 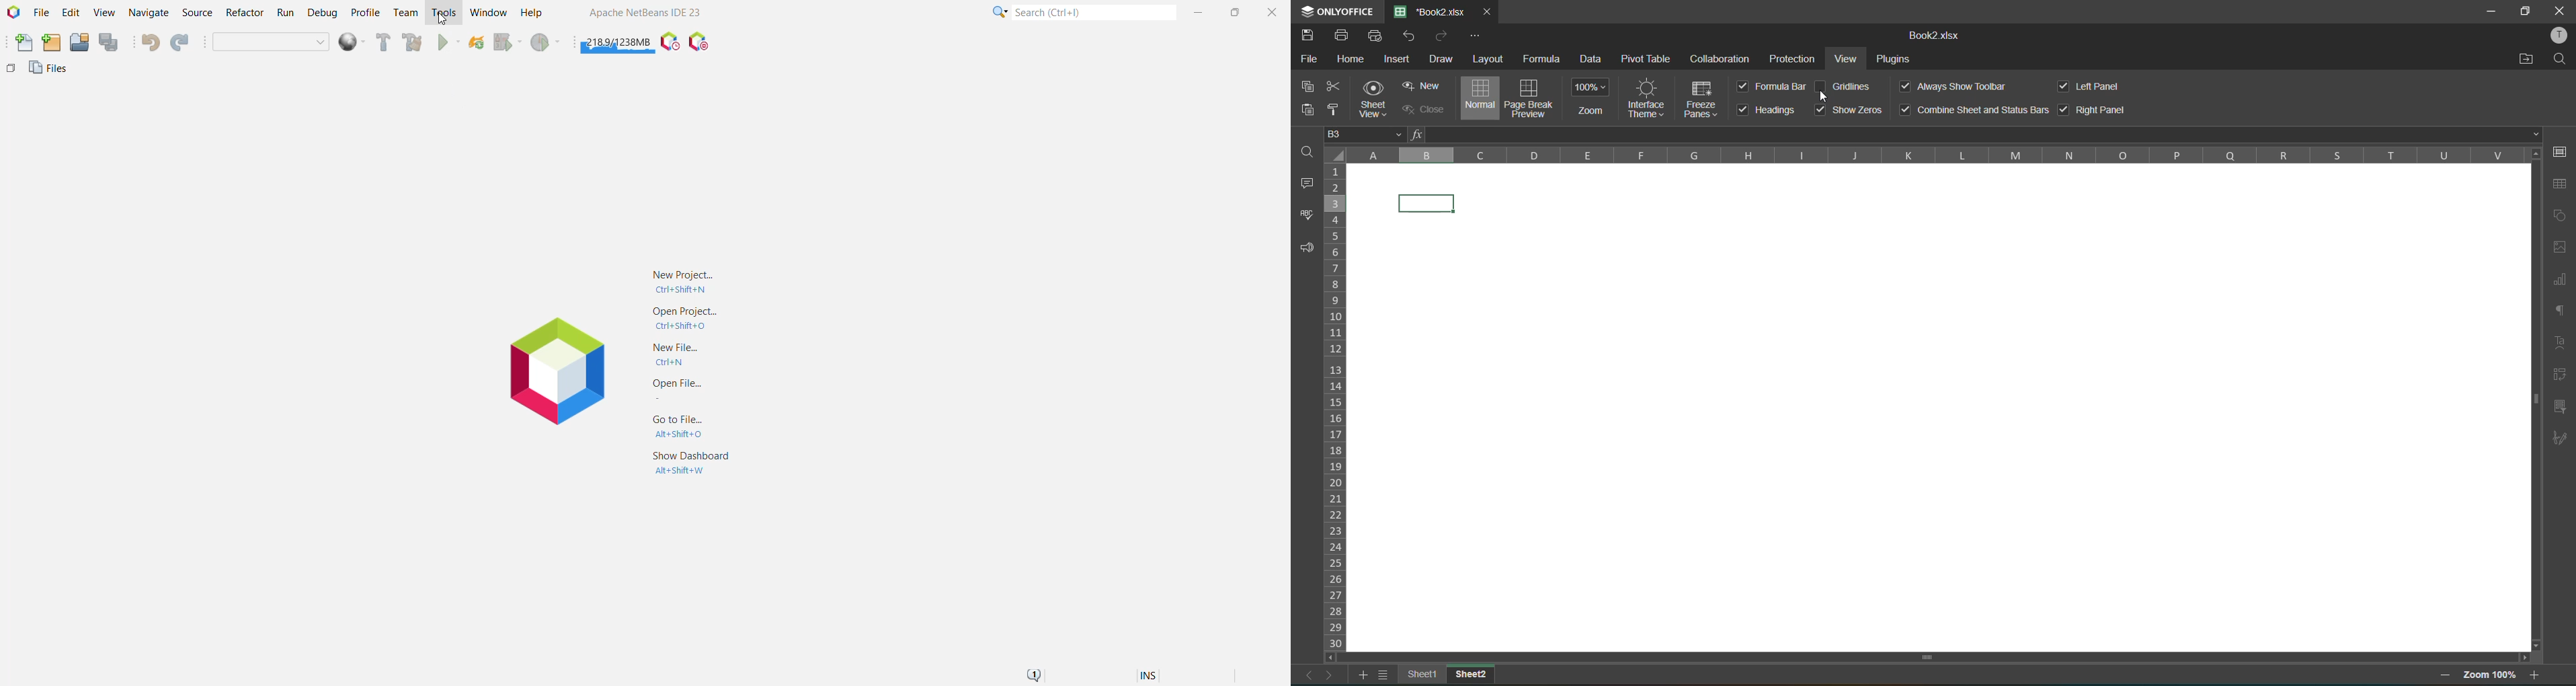 What do you see at coordinates (1332, 109) in the screenshot?
I see `copy style` at bounding box center [1332, 109].